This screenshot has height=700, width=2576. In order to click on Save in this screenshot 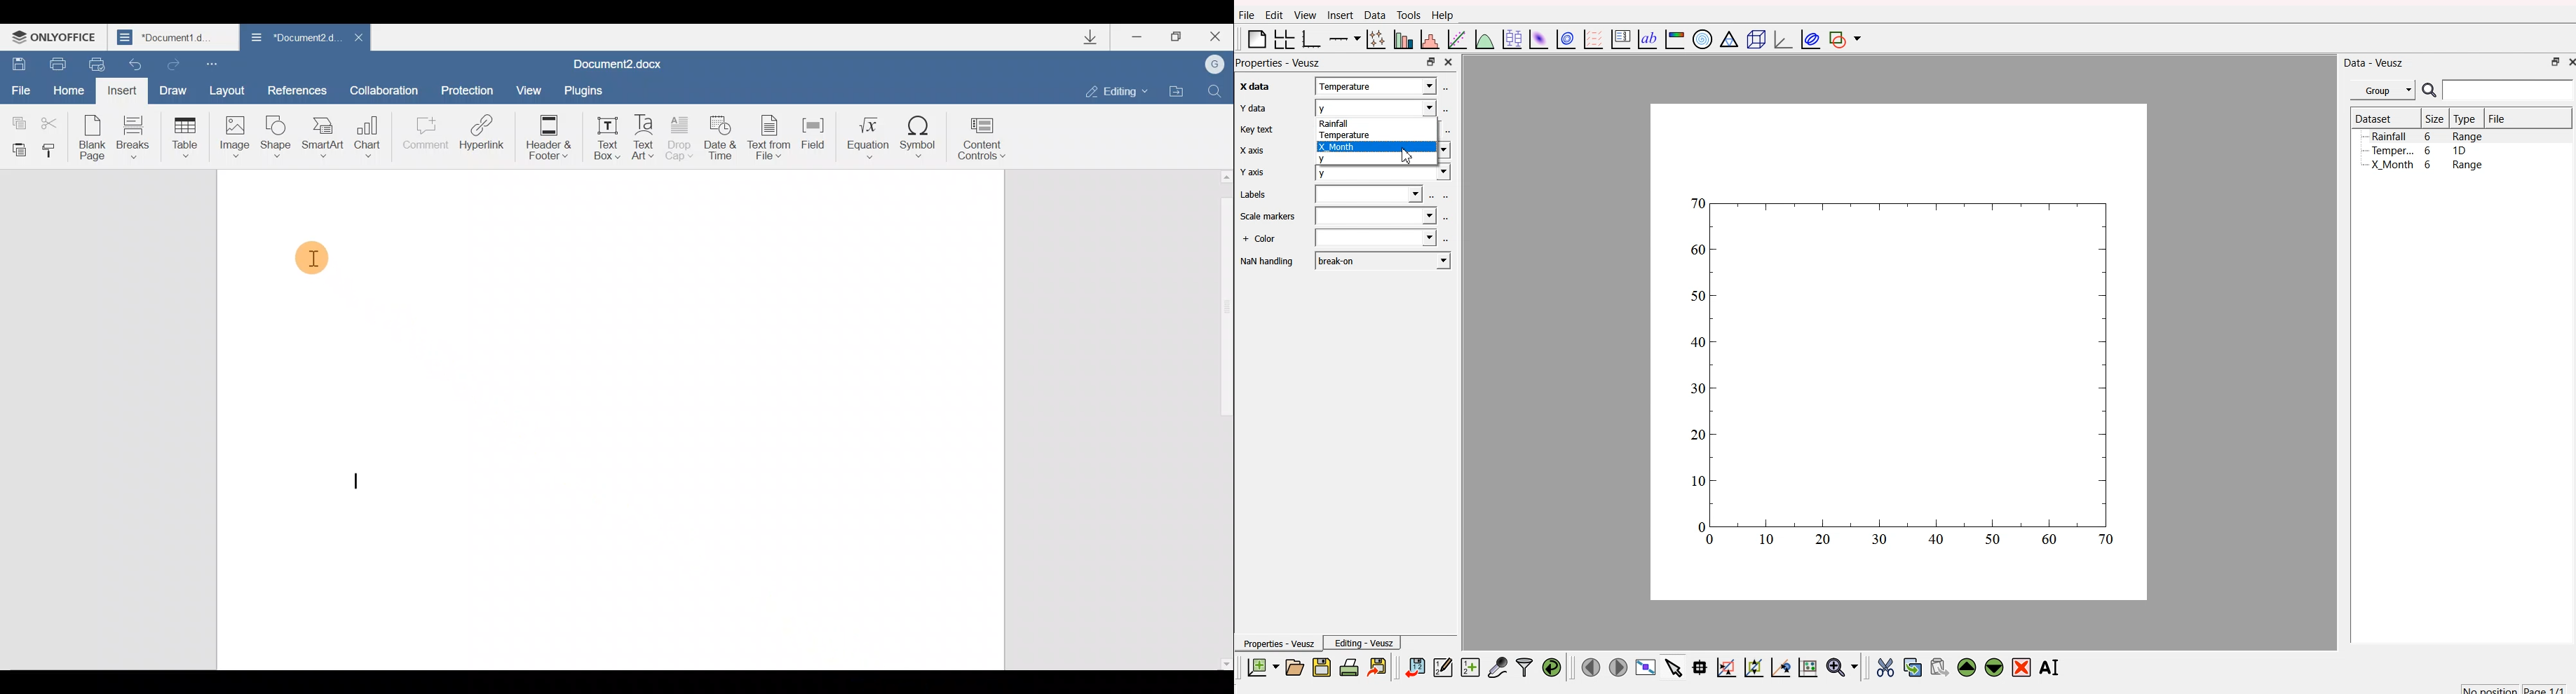, I will do `click(18, 60)`.